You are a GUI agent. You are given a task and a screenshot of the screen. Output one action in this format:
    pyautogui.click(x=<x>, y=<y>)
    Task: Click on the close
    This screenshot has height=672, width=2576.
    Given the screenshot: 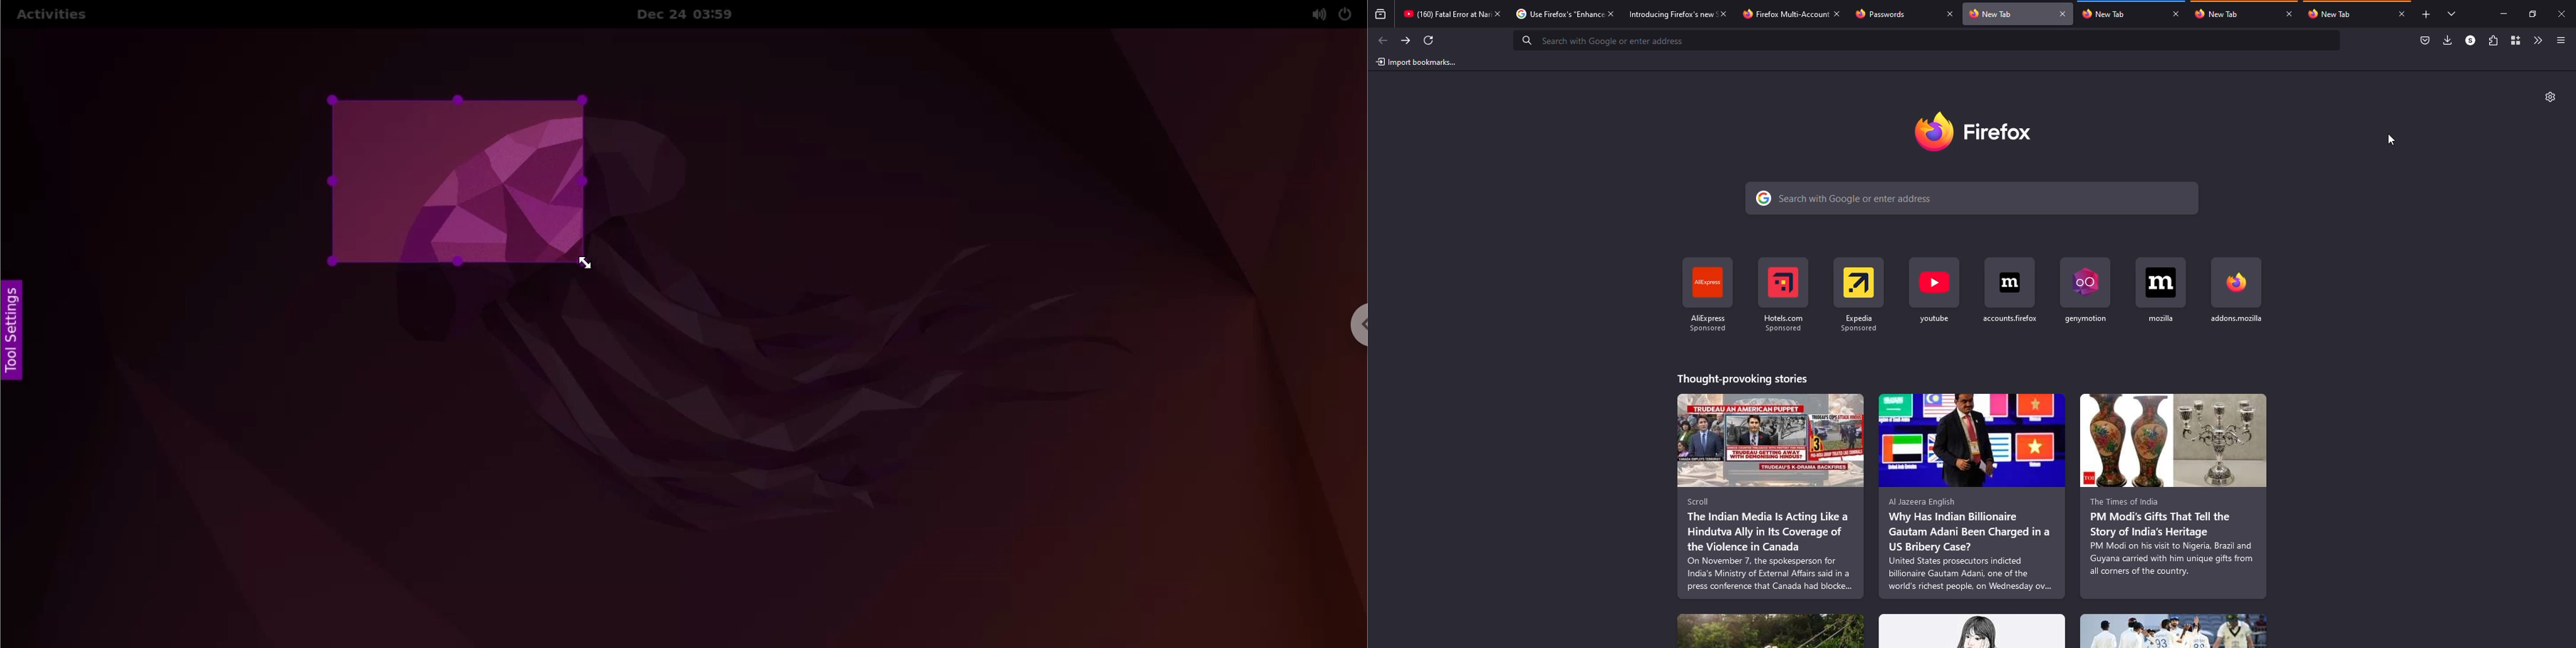 What is the action you would take?
    pyautogui.click(x=2564, y=13)
    